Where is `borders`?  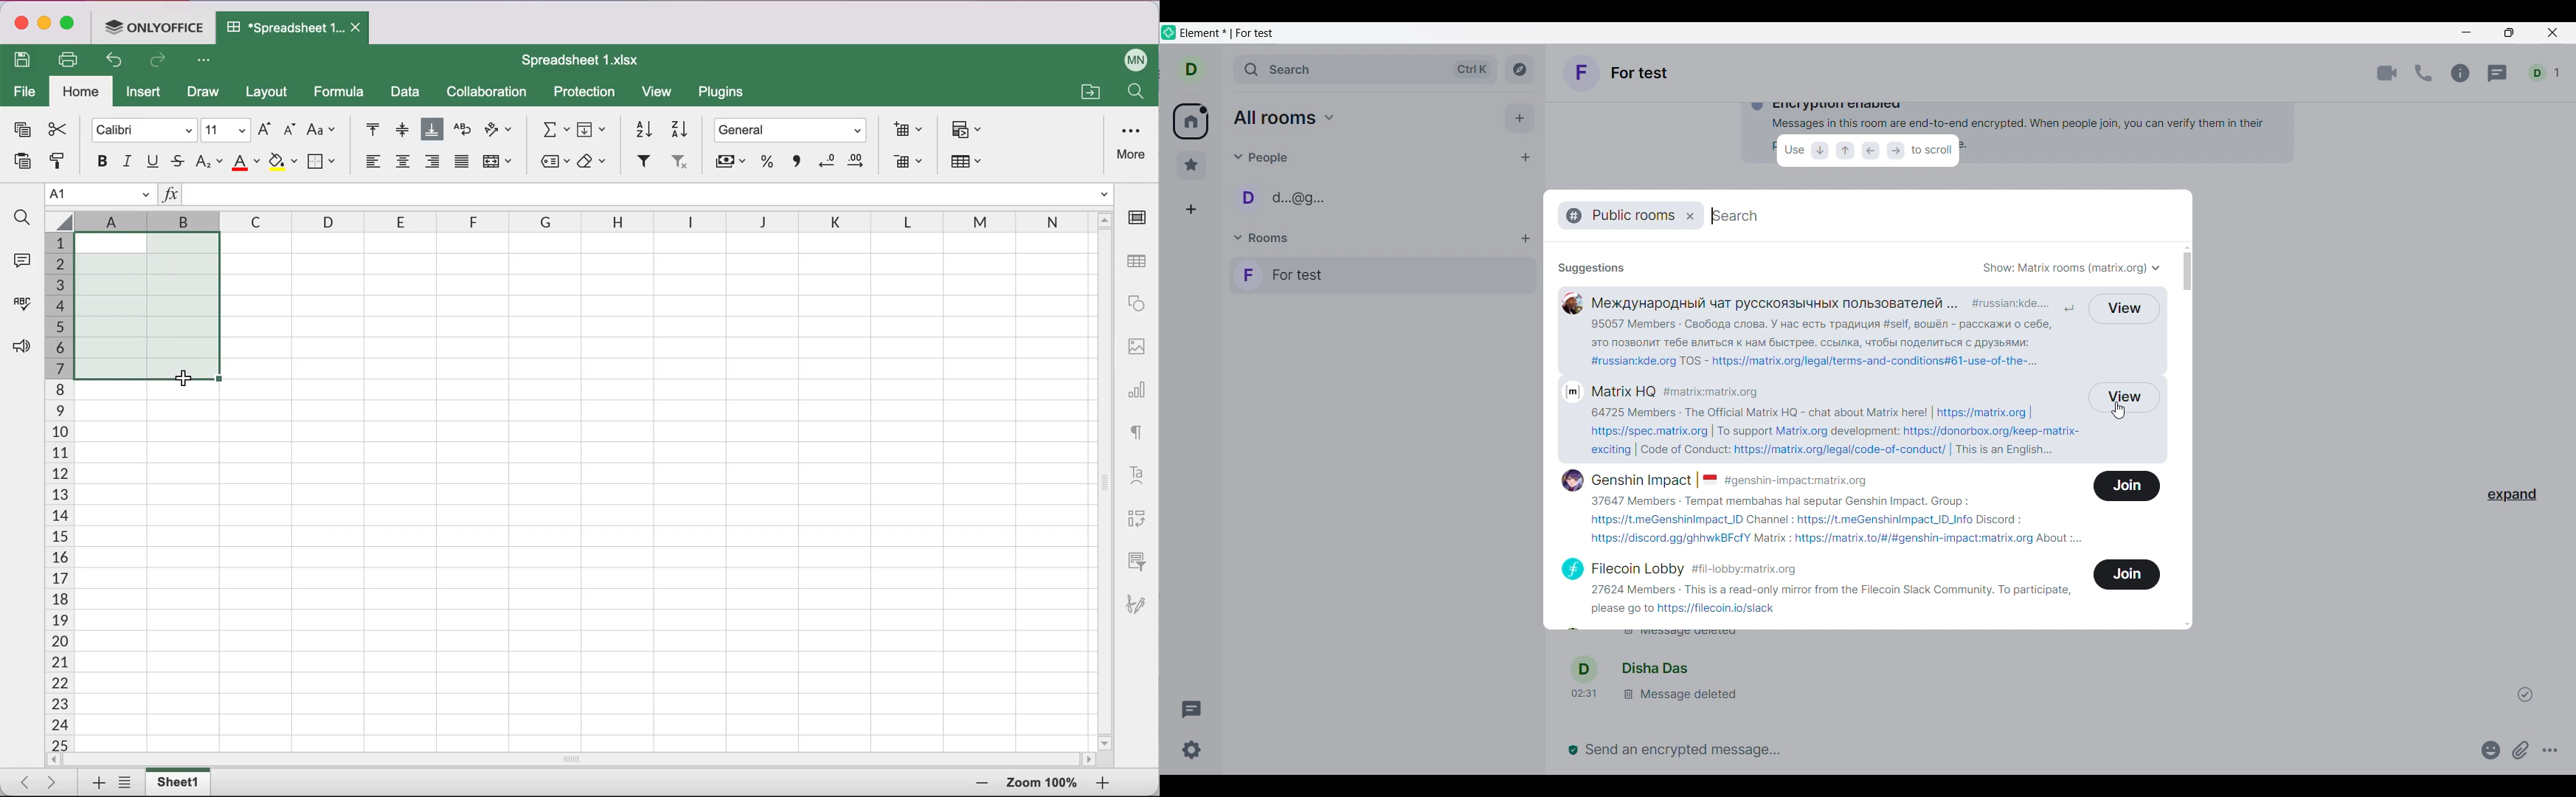
borders is located at coordinates (323, 161).